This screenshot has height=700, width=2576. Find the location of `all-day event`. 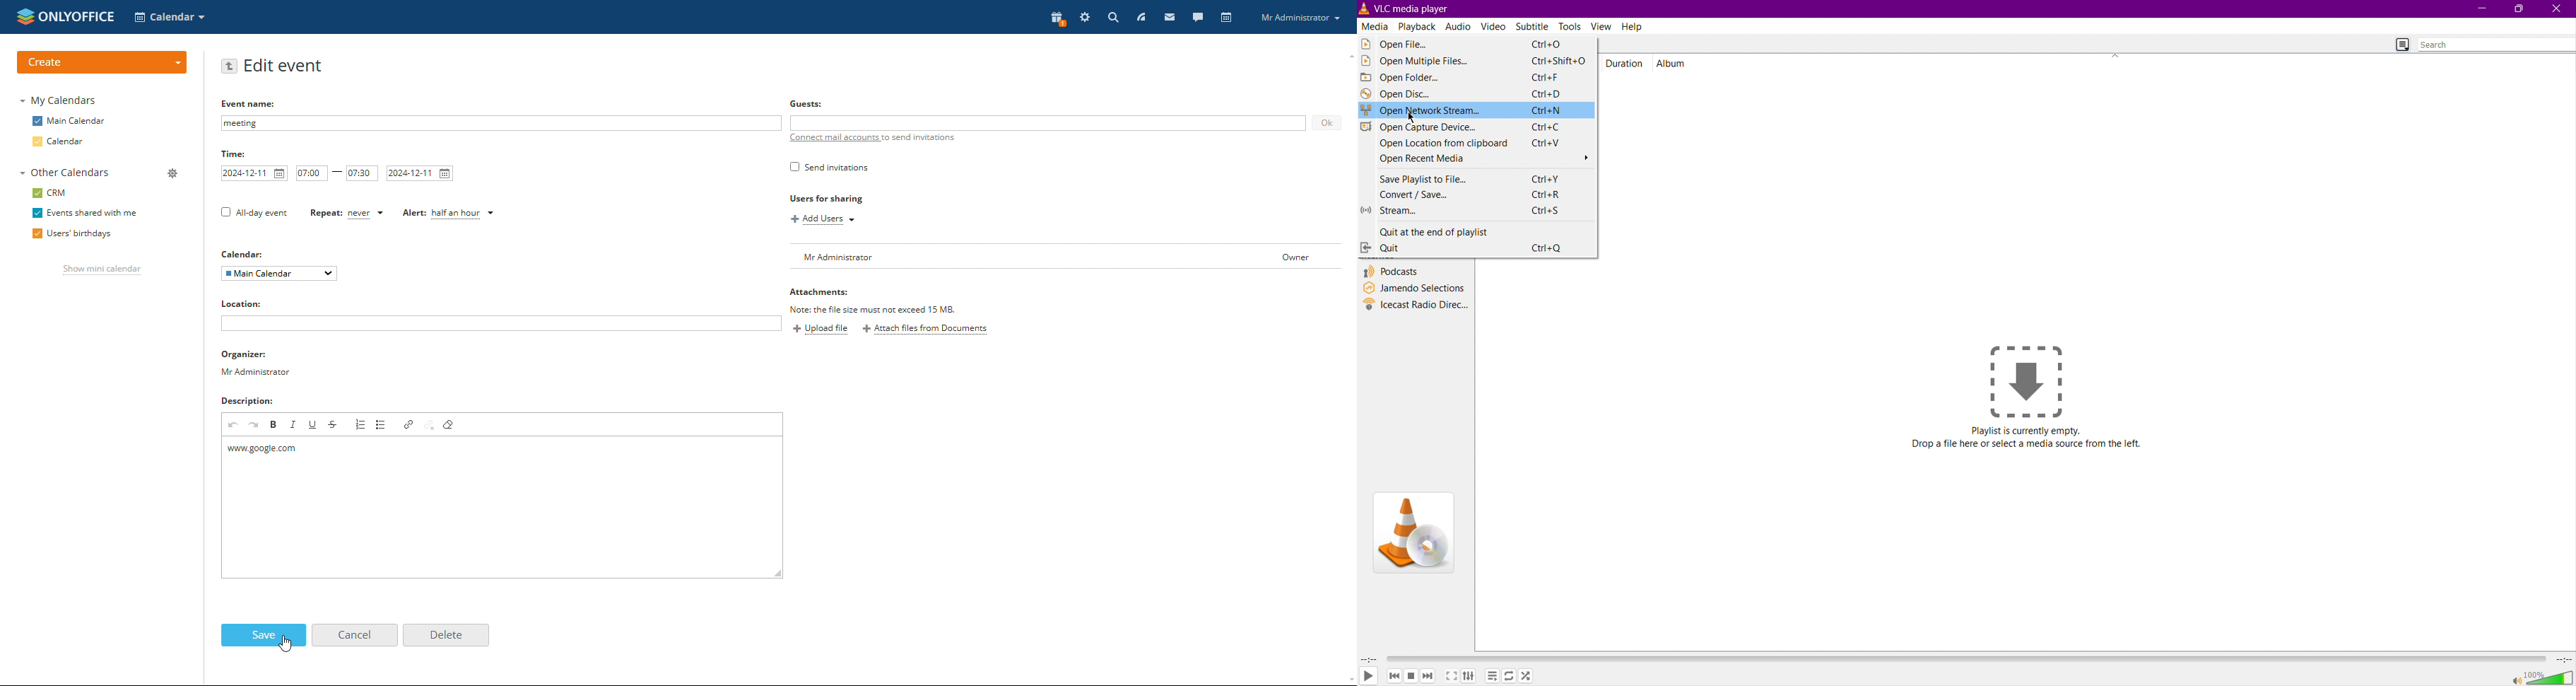

all-day event is located at coordinates (255, 214).